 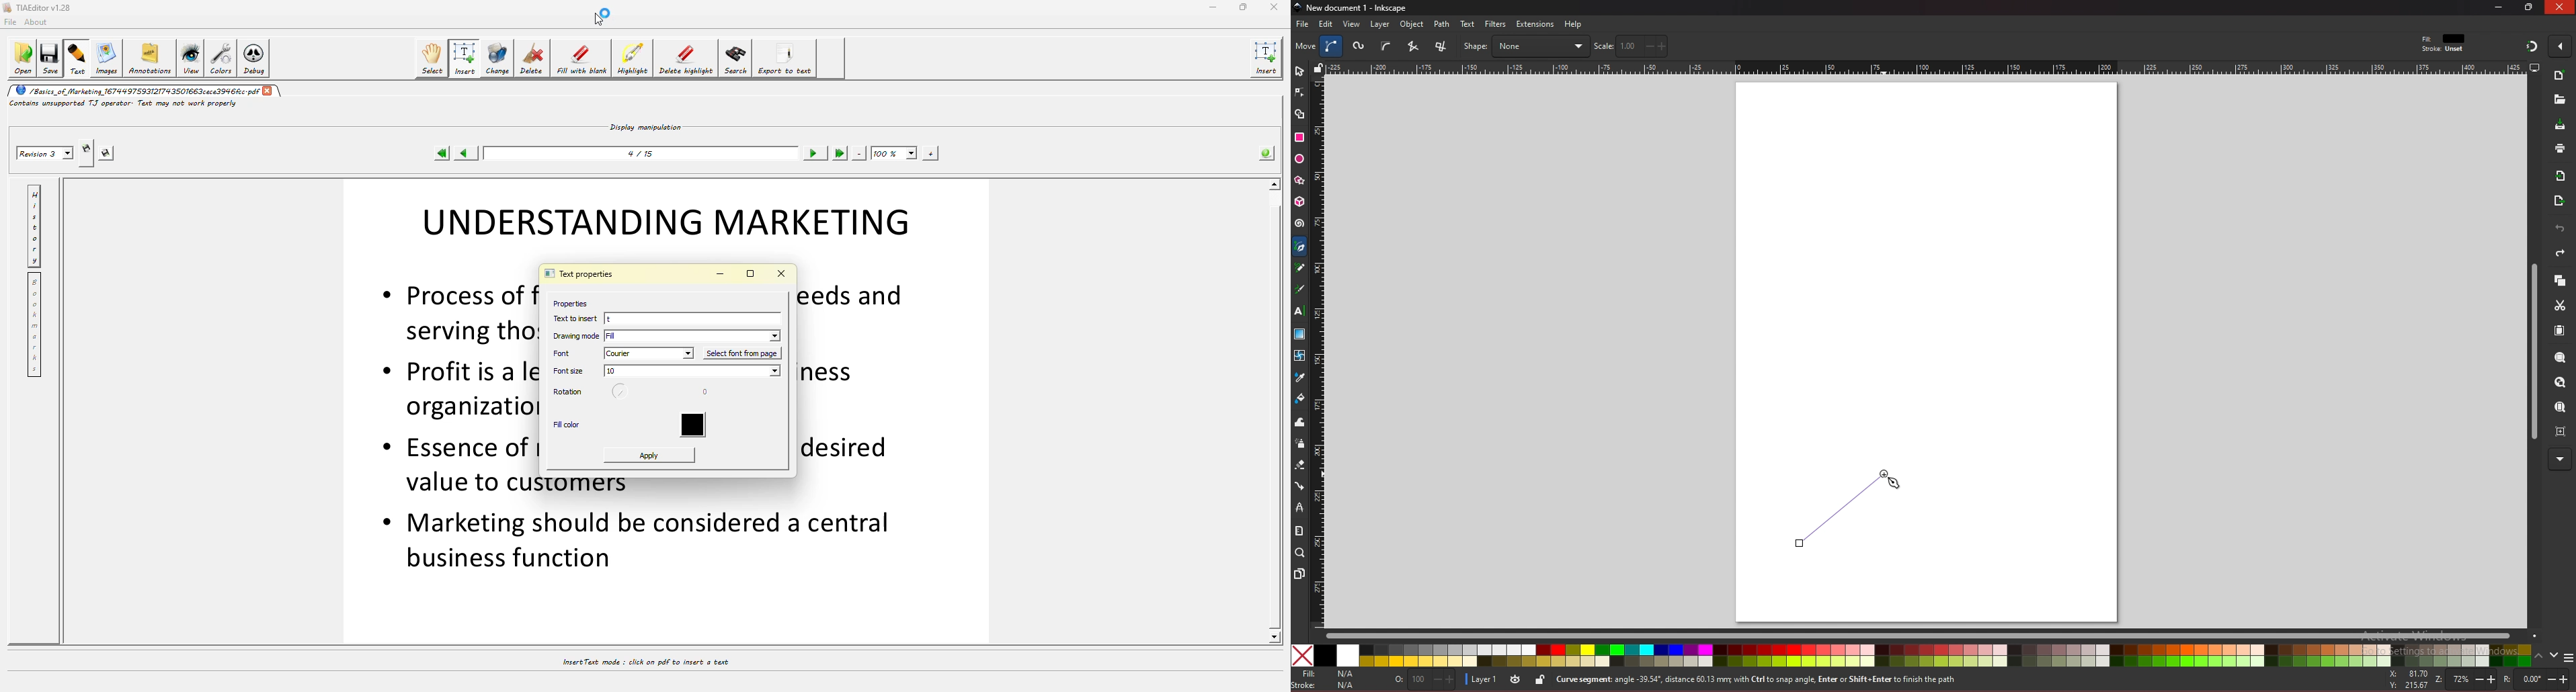 What do you see at coordinates (2568, 659) in the screenshot?
I see `more colors` at bounding box center [2568, 659].